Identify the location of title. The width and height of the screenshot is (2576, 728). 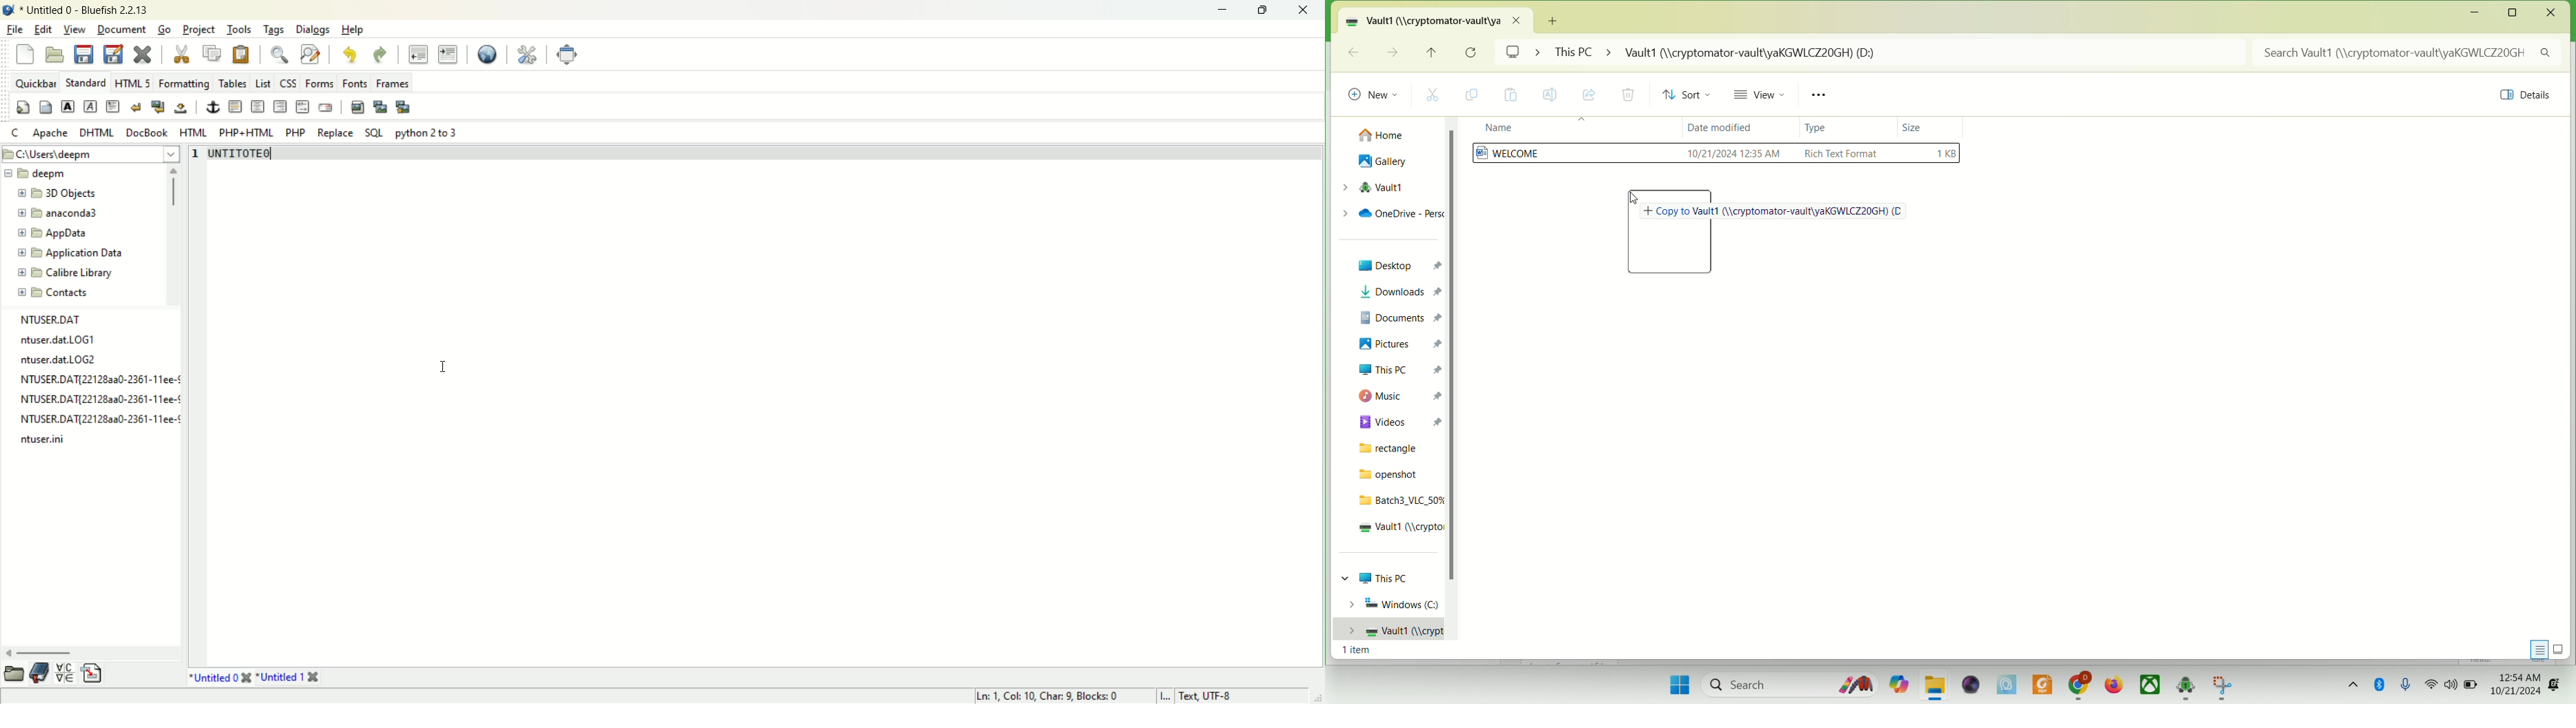
(245, 154).